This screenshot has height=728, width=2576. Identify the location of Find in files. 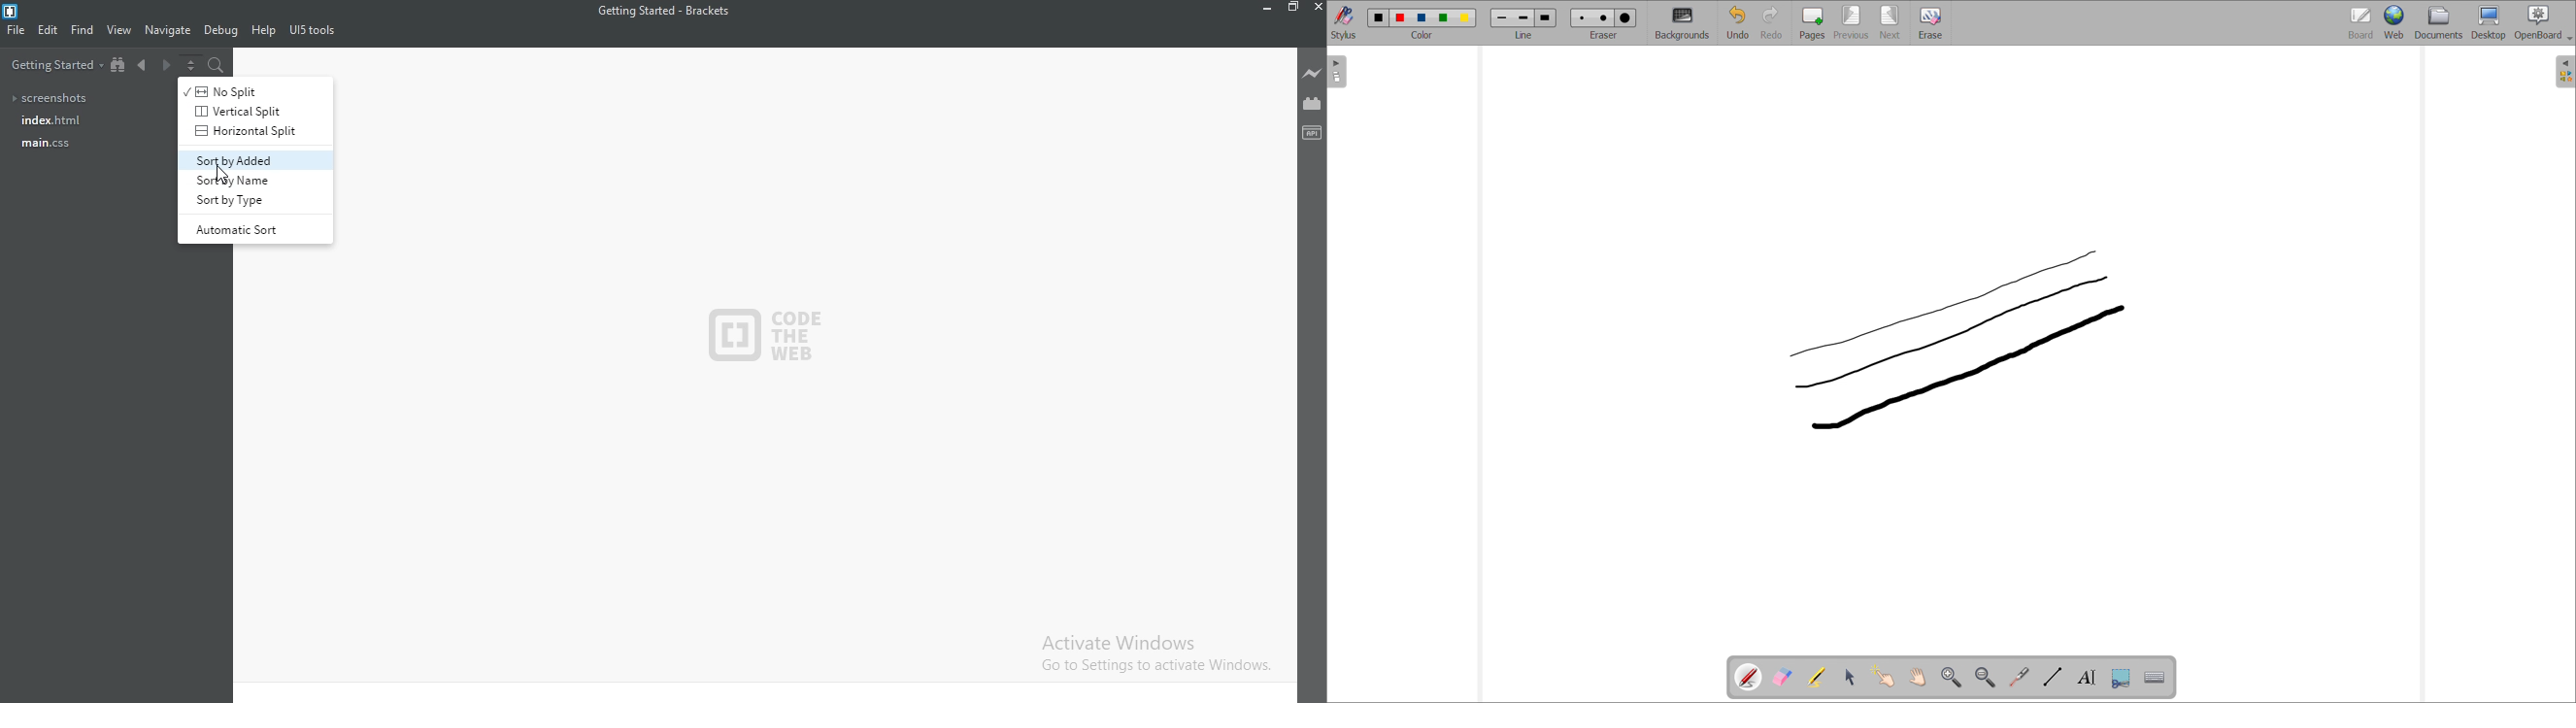
(217, 66).